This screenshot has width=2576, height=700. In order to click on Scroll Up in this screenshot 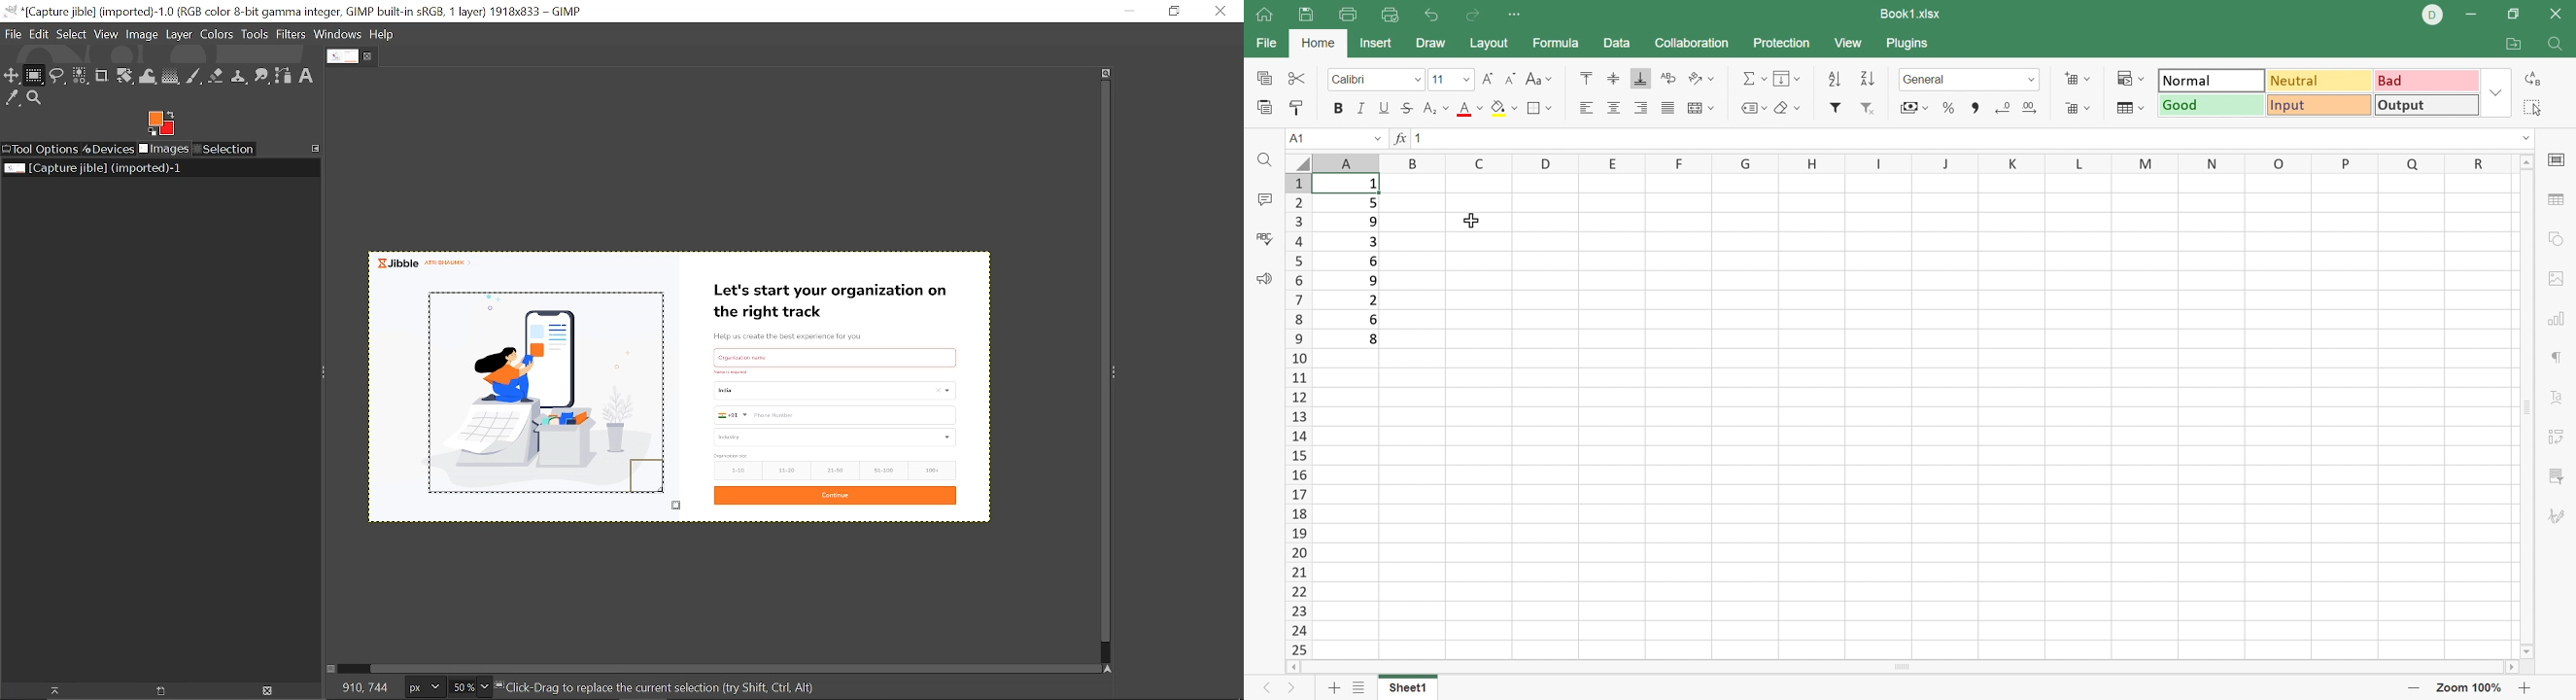, I will do `click(2525, 162)`.